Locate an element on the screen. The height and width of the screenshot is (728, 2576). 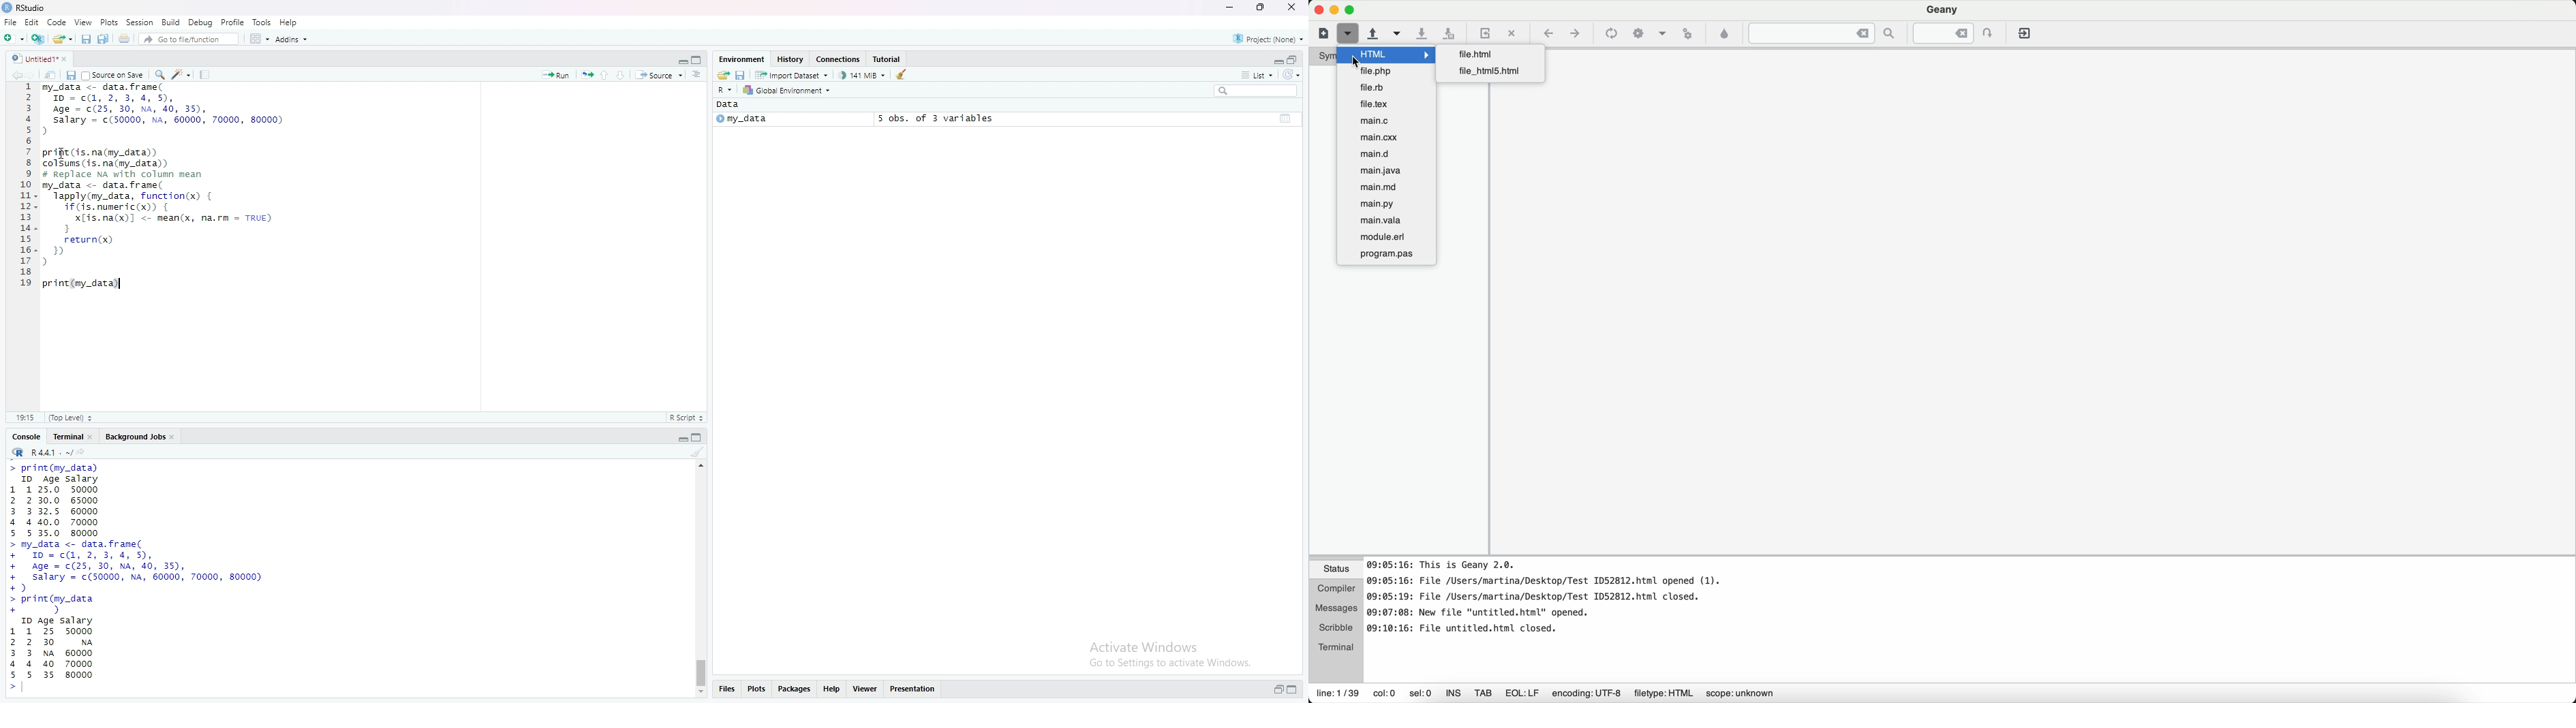
expand is located at coordinates (1277, 690).